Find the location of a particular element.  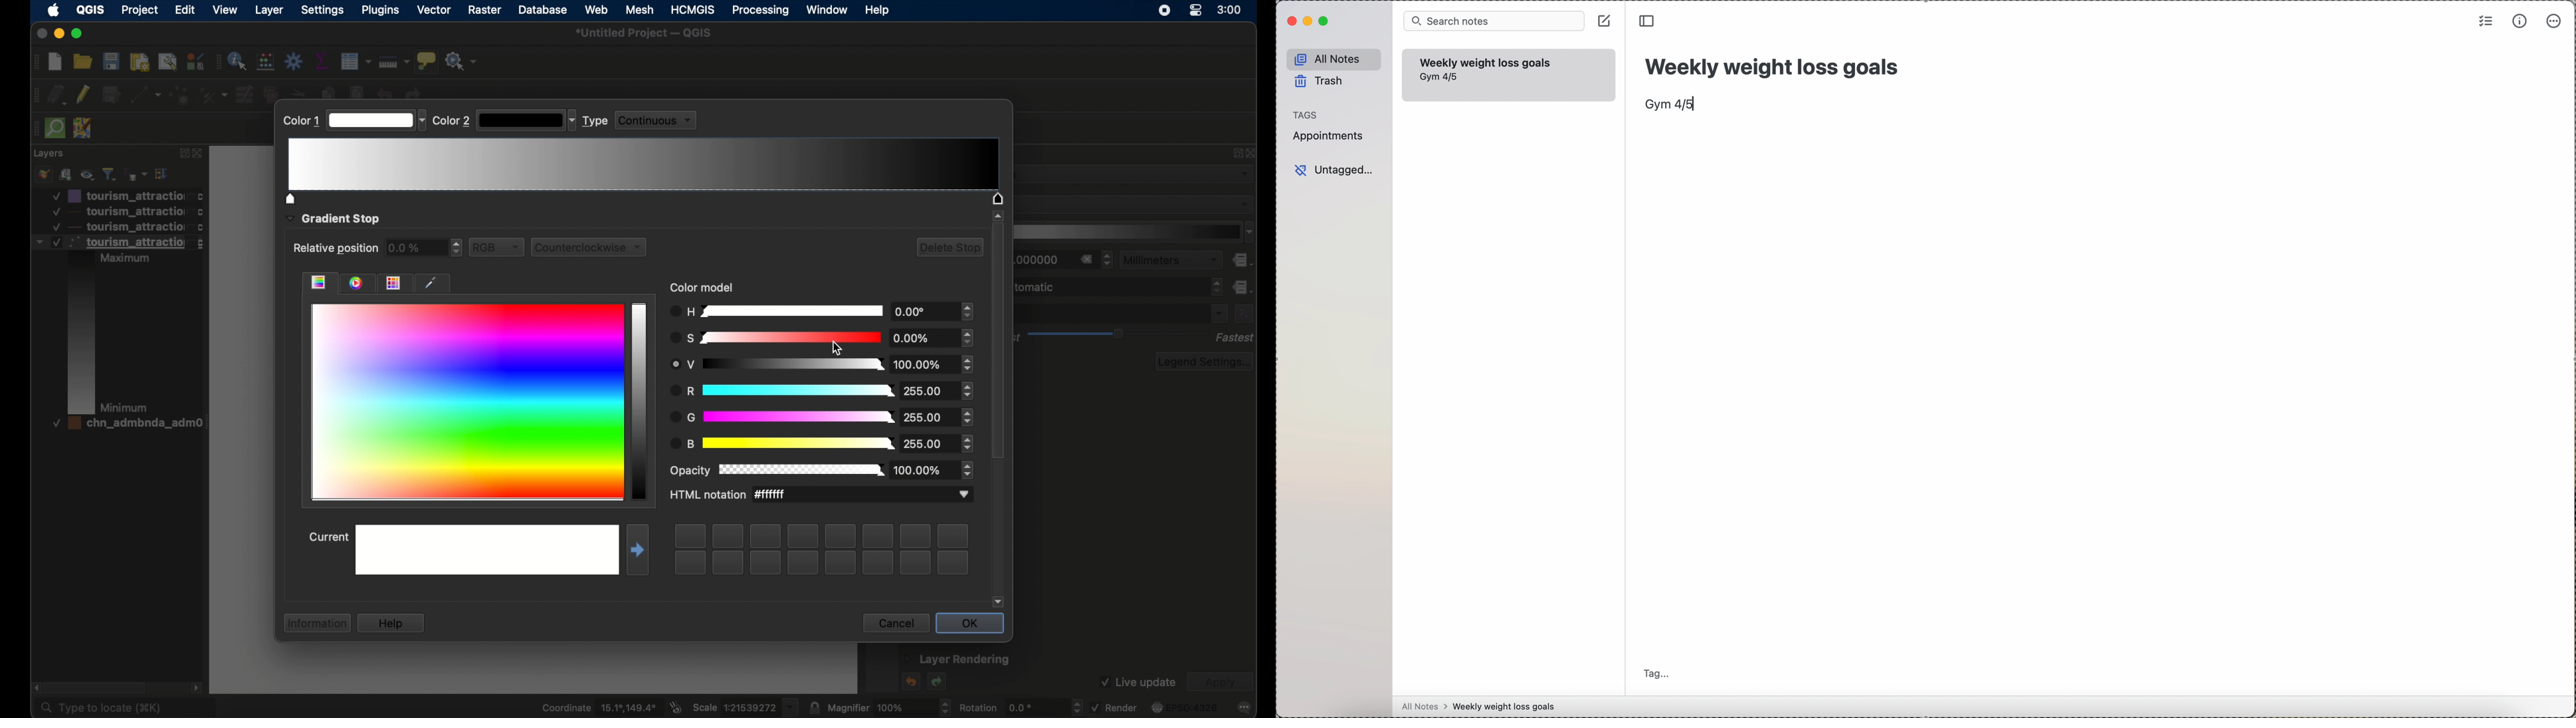

title: Weekly weight loss goals is located at coordinates (1775, 64).